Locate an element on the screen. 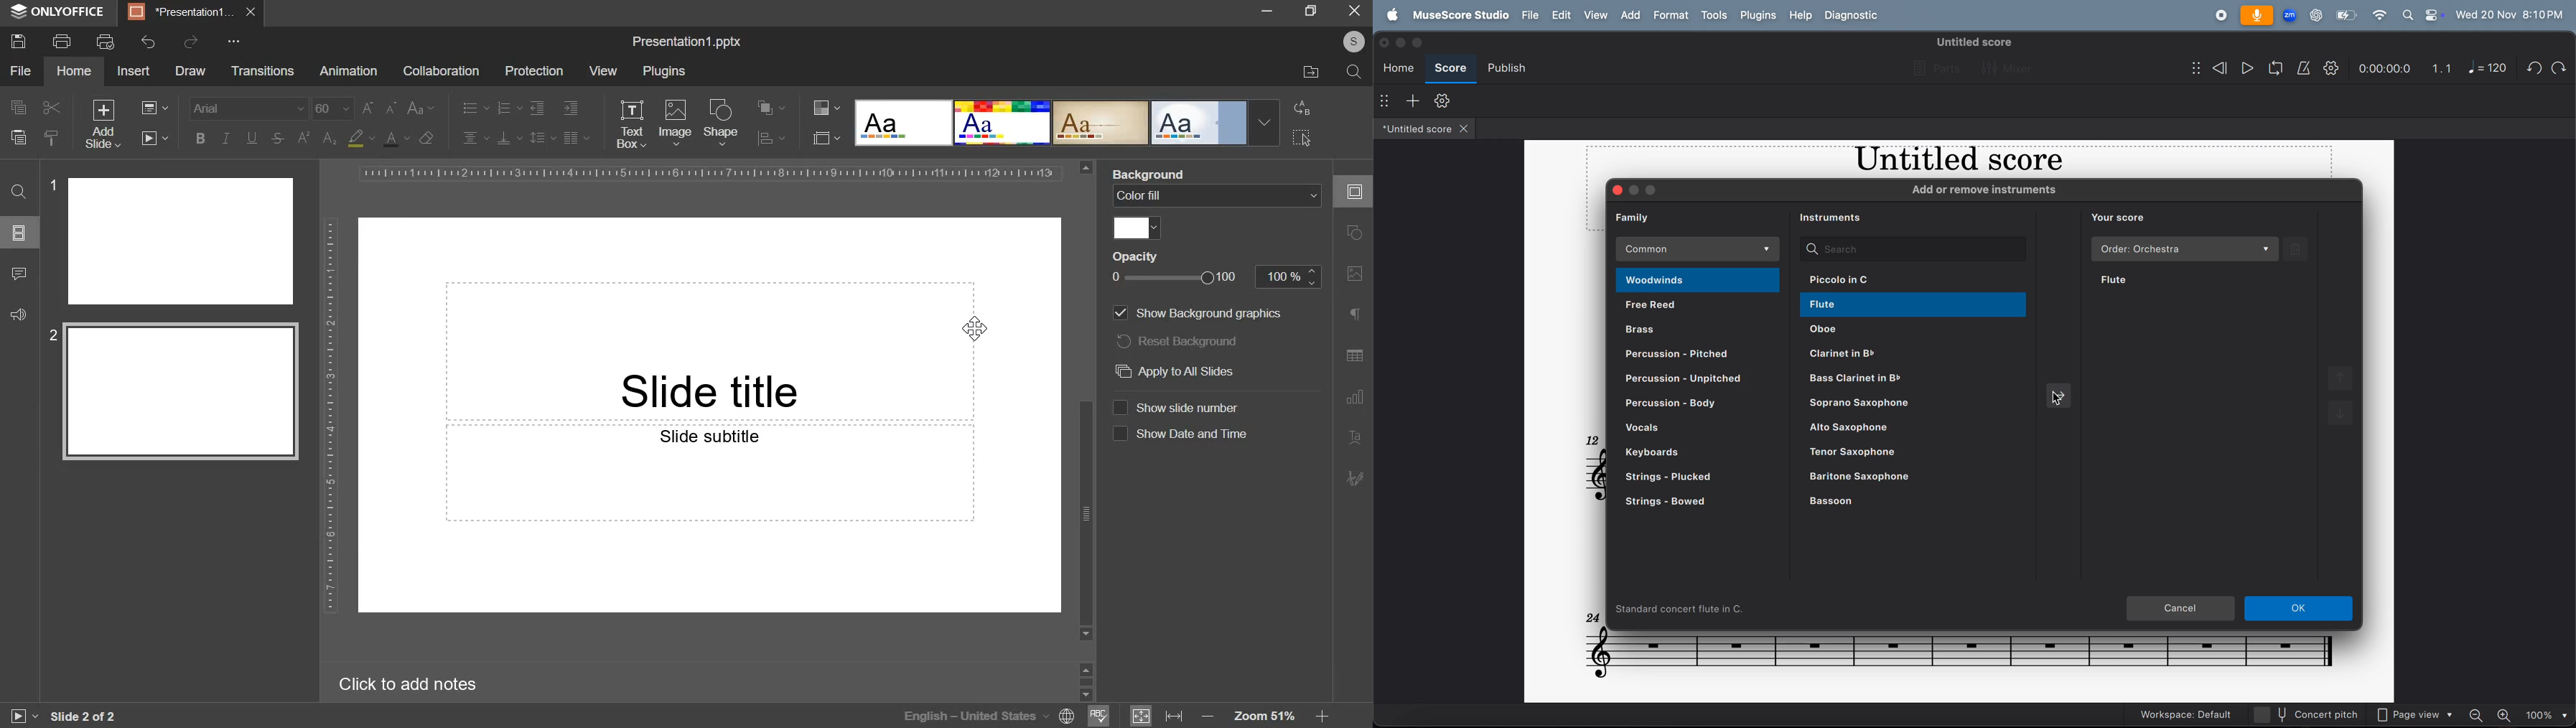 The height and width of the screenshot is (728, 2576). protection is located at coordinates (533, 71).